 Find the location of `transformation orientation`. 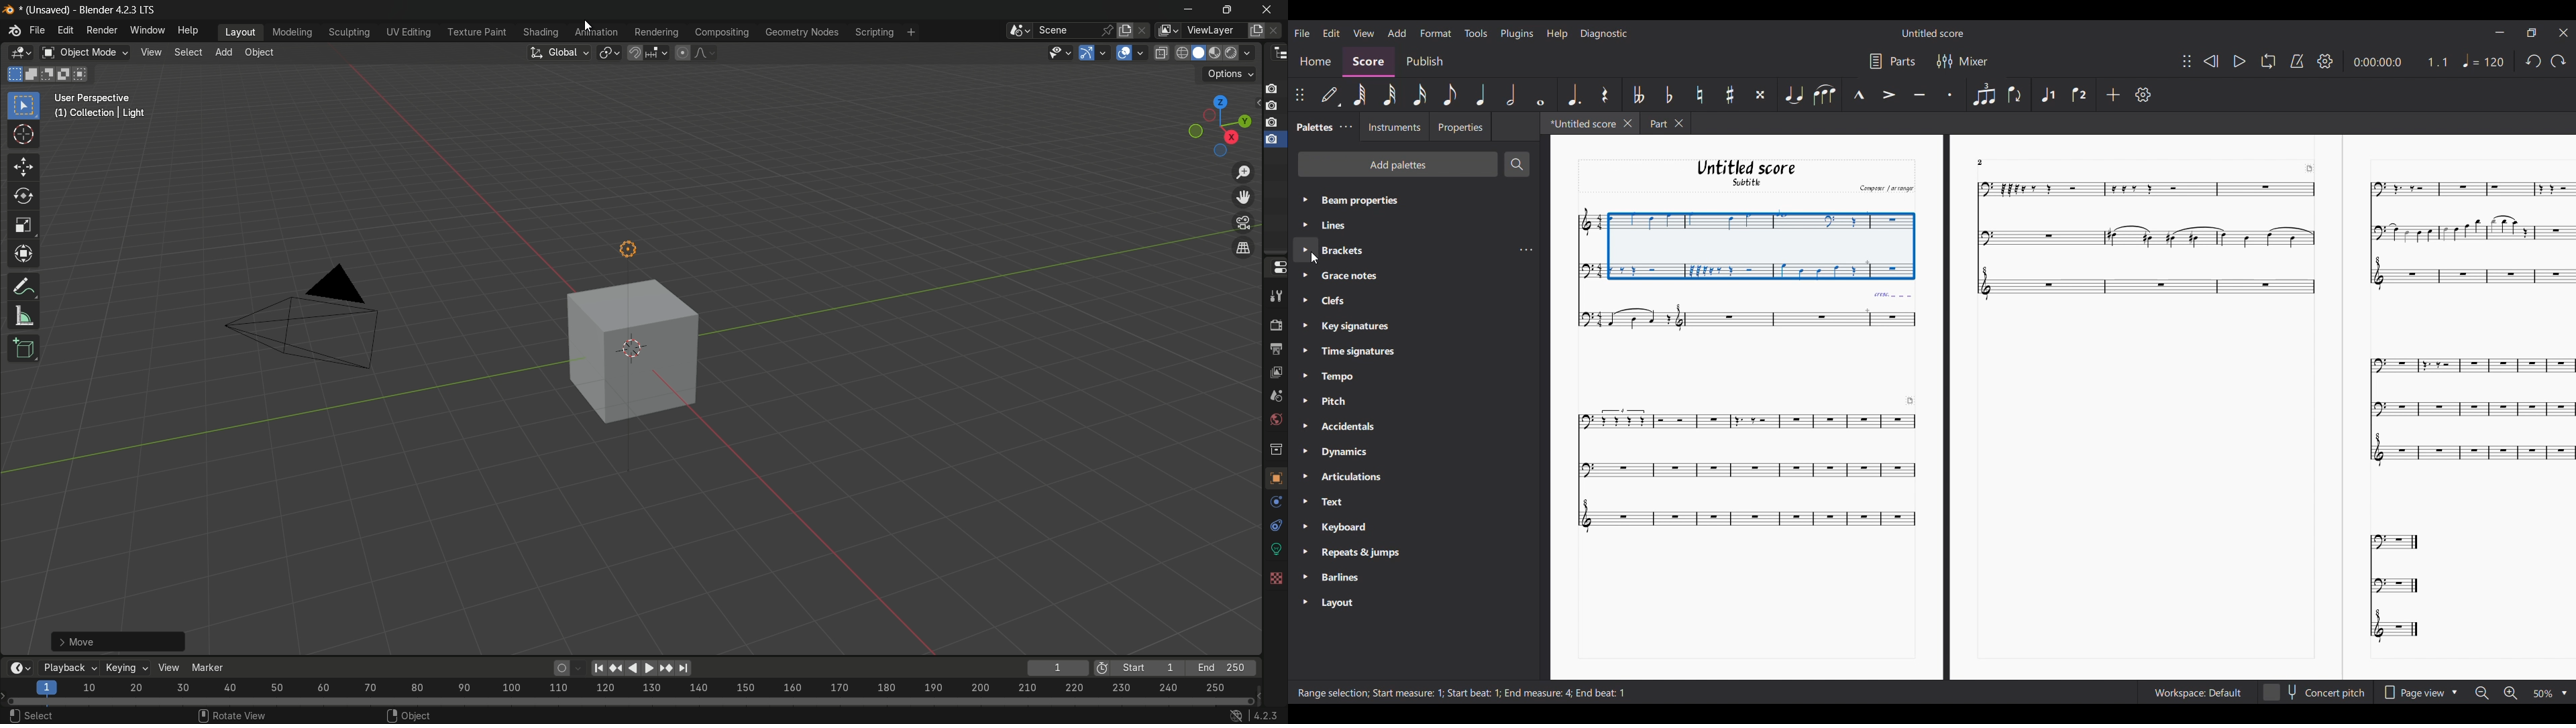

transformation orientation is located at coordinates (560, 52).